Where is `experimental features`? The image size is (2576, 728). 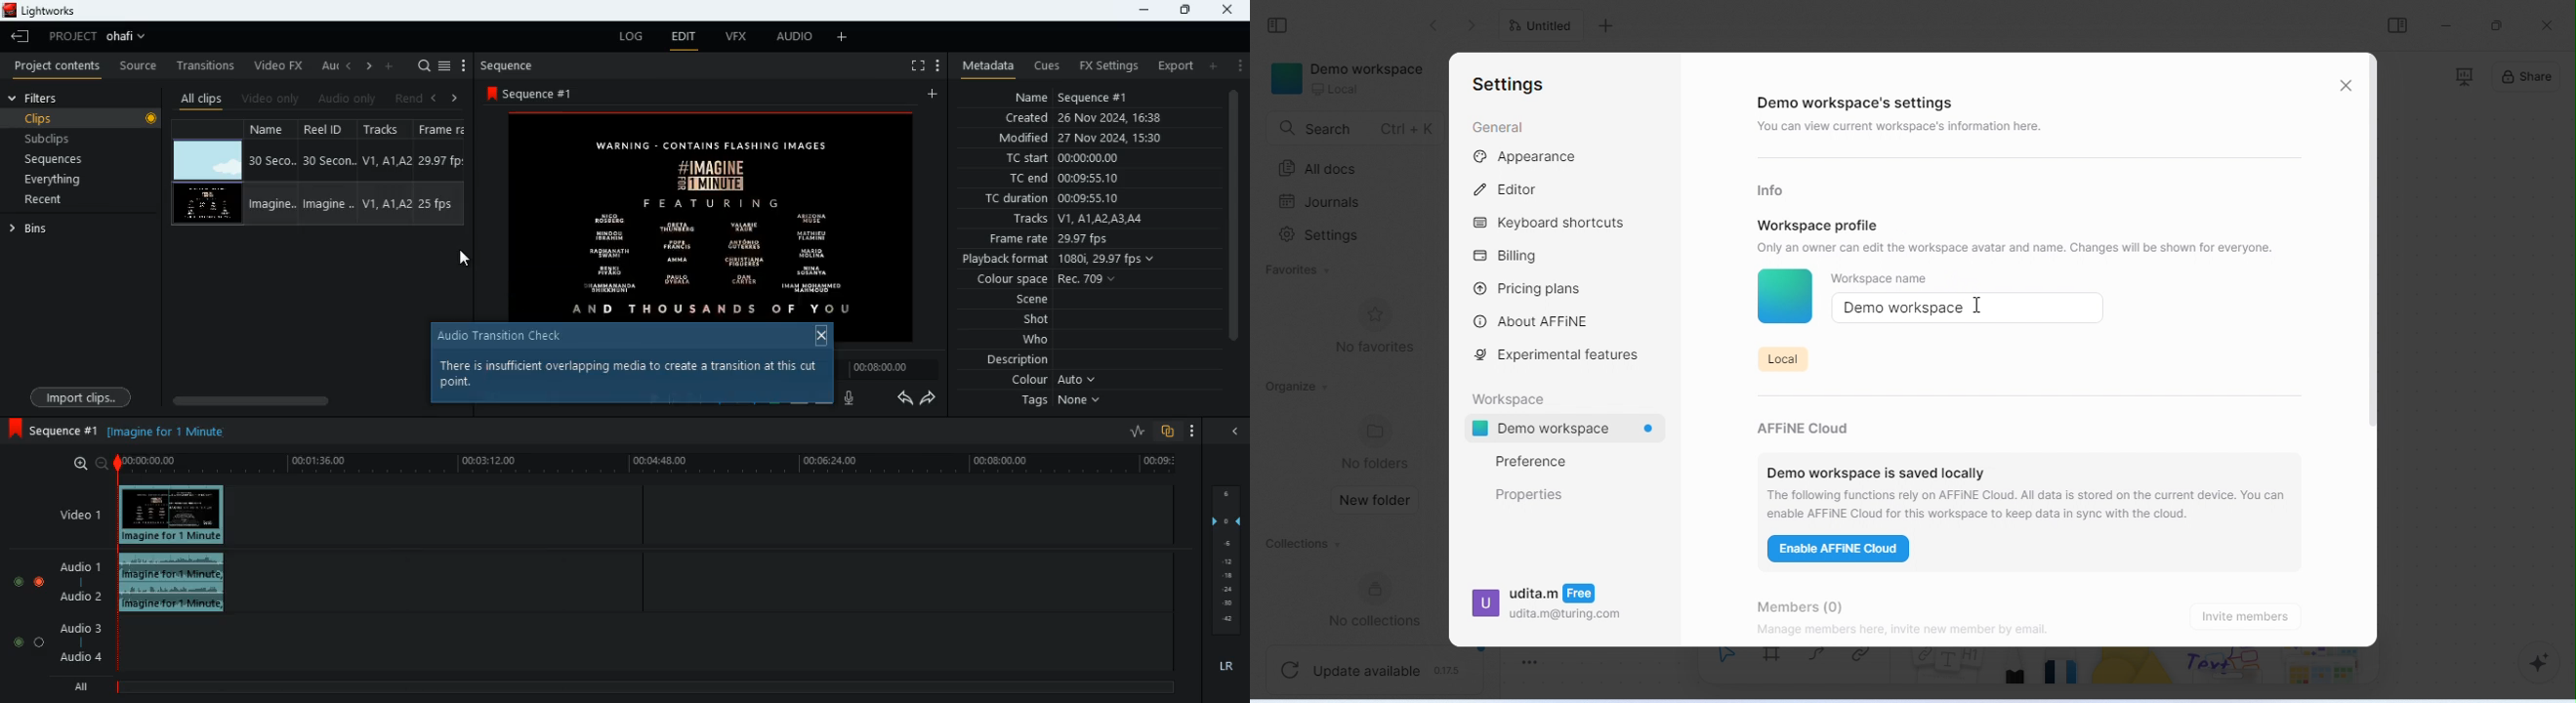
experimental features is located at coordinates (1562, 355).